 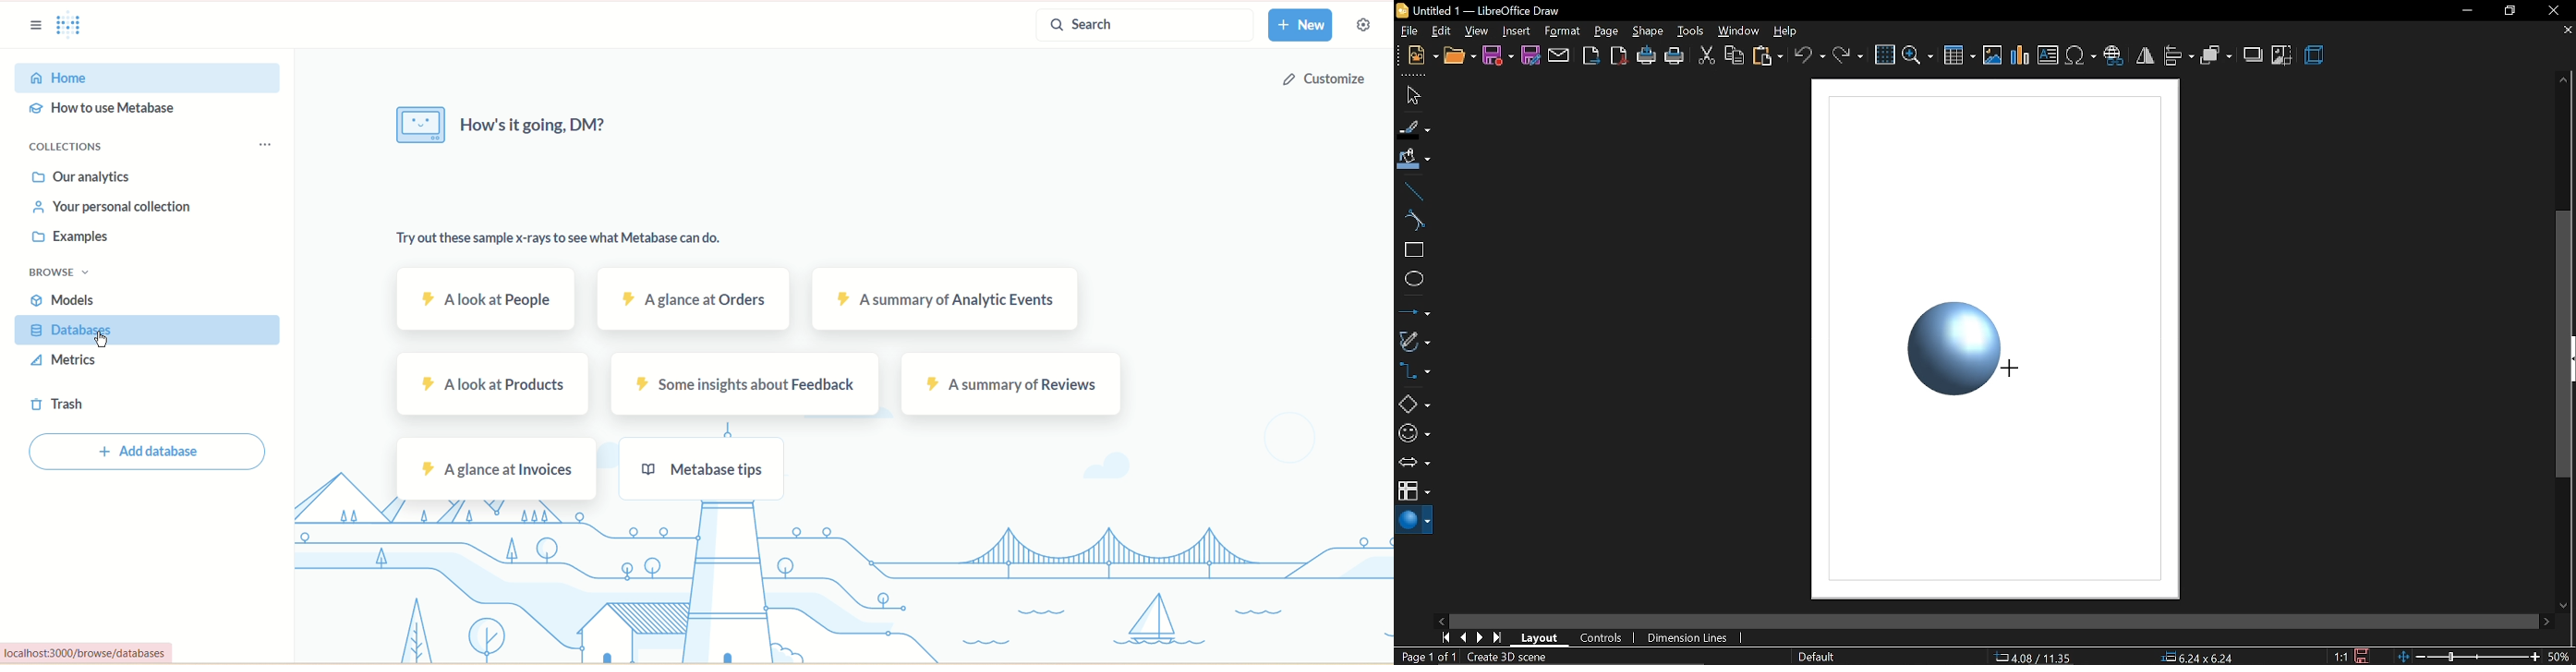 I want to click on print, so click(x=1675, y=56).